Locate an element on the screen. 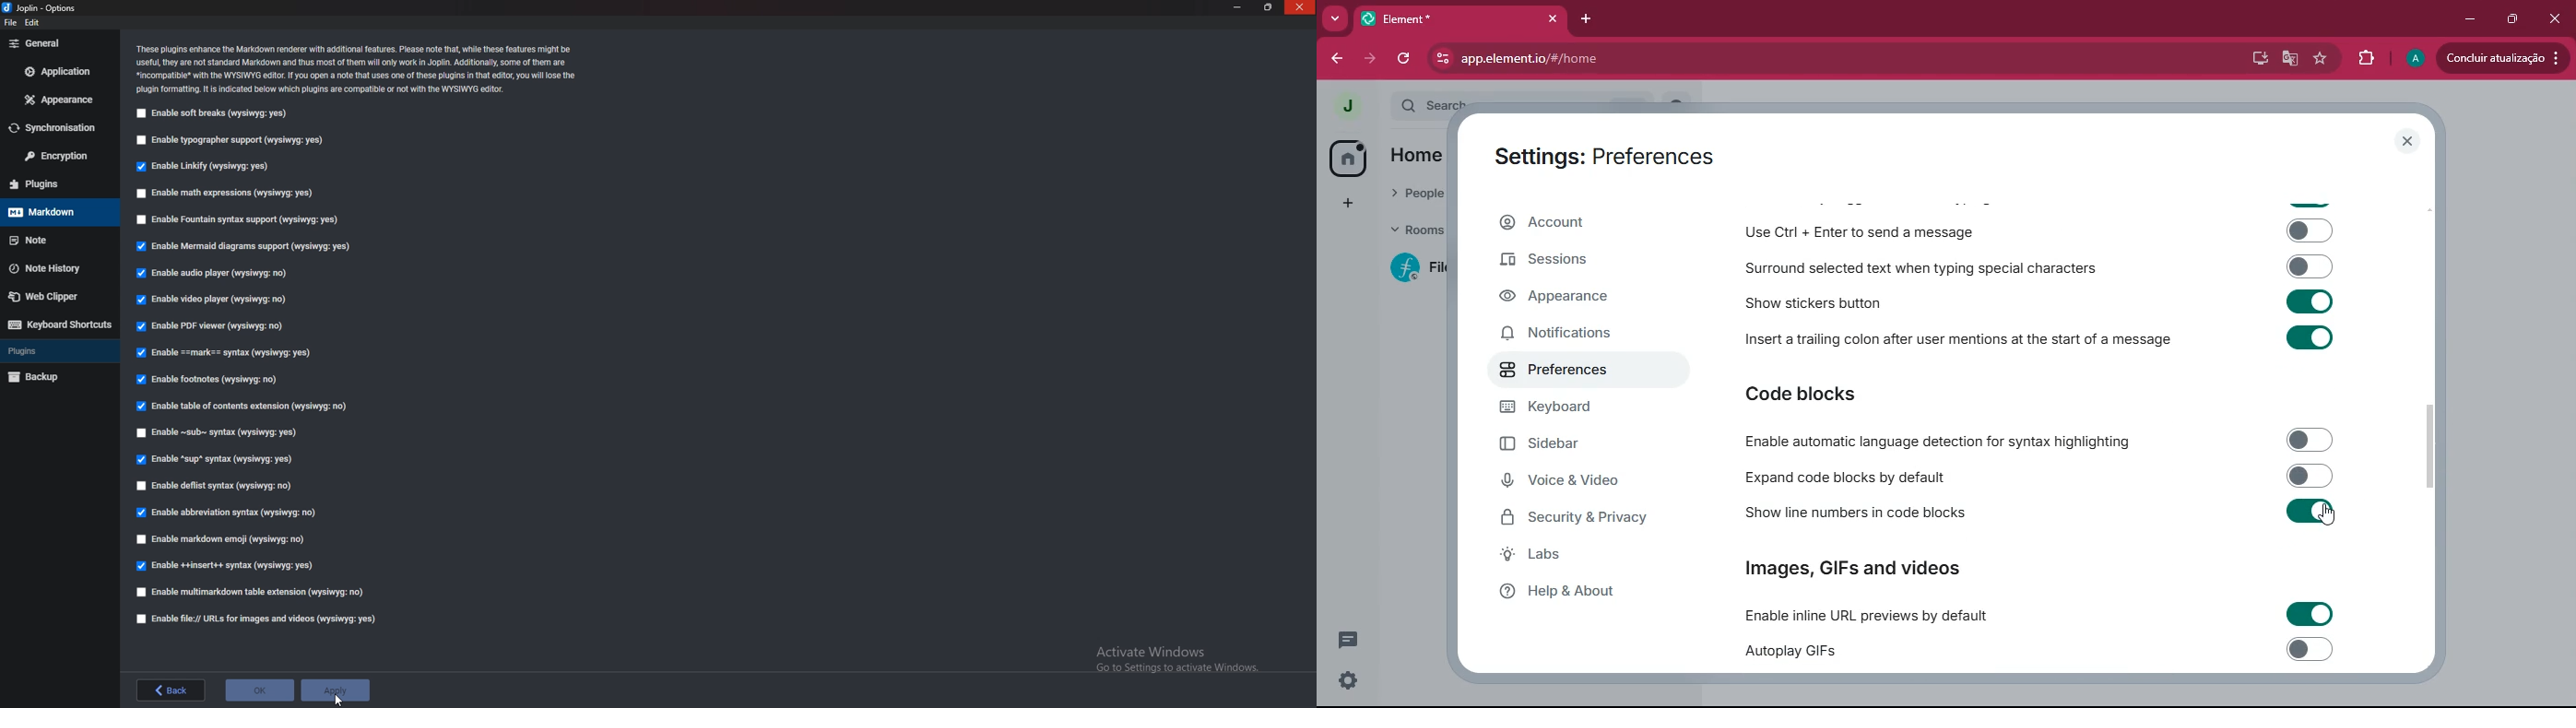 This screenshot has height=728, width=2576. cursor  is located at coordinates (2331, 516).